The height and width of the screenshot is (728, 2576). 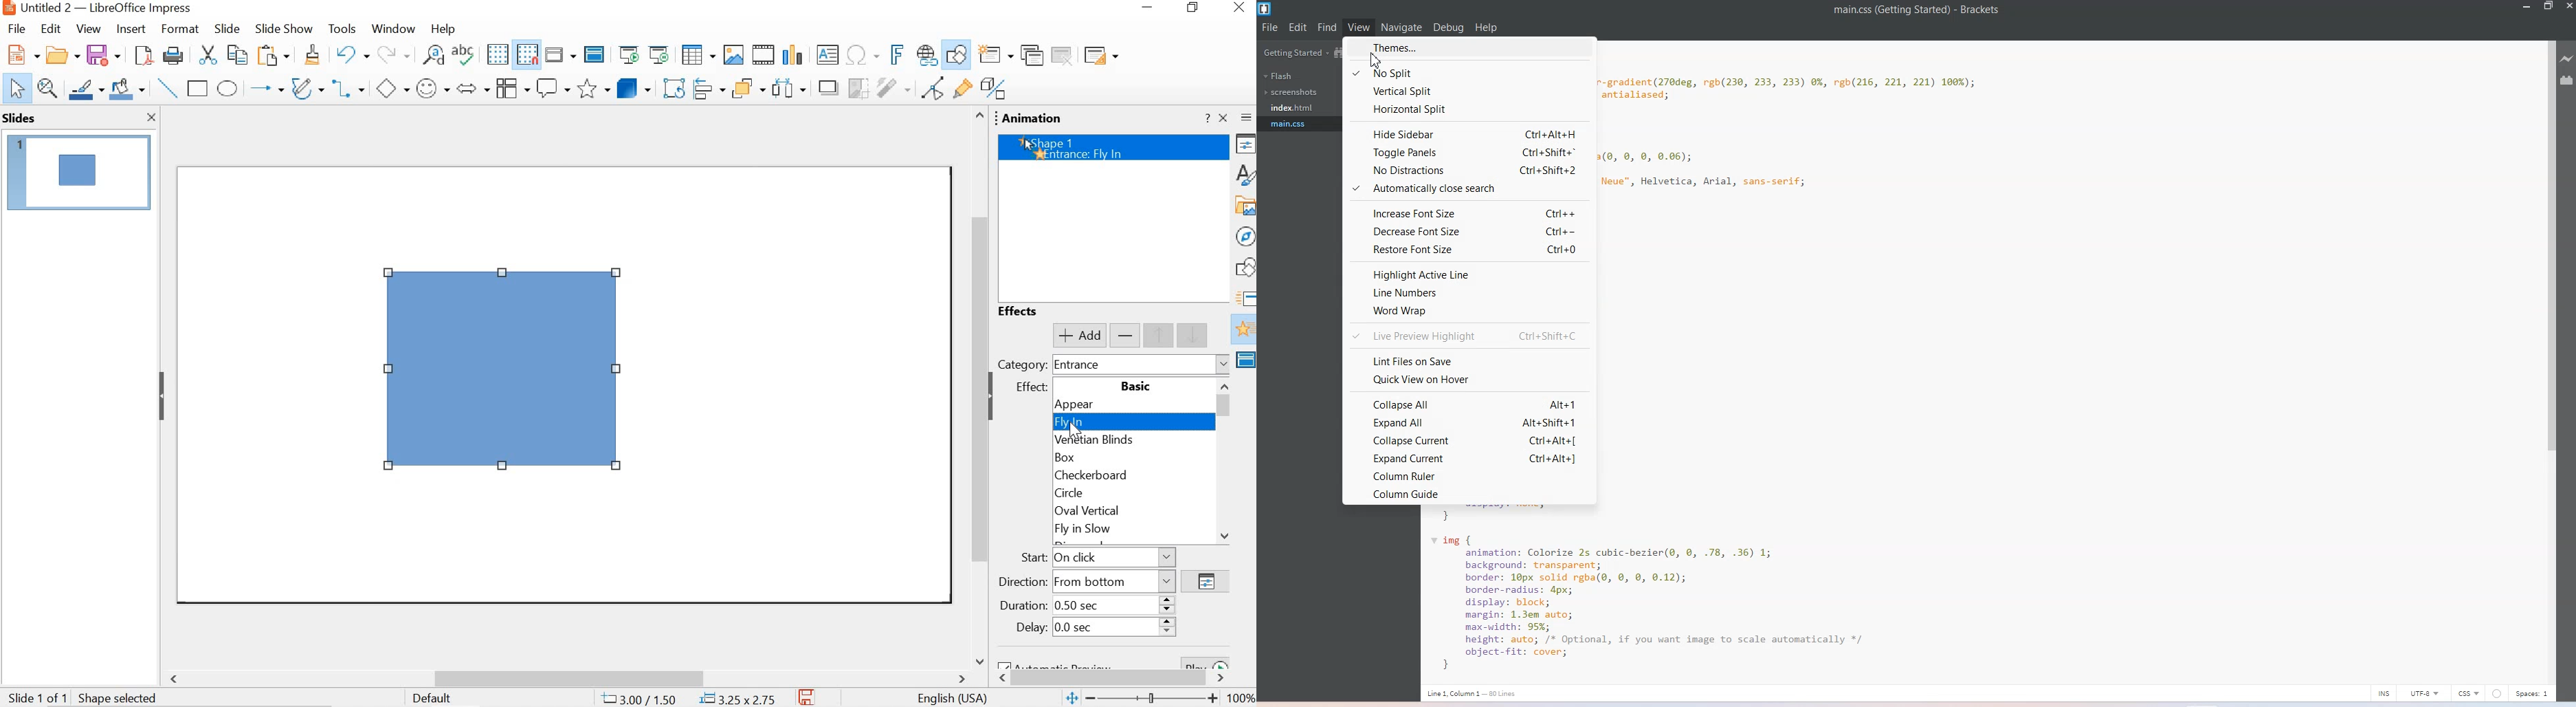 I want to click on line color, so click(x=85, y=88).